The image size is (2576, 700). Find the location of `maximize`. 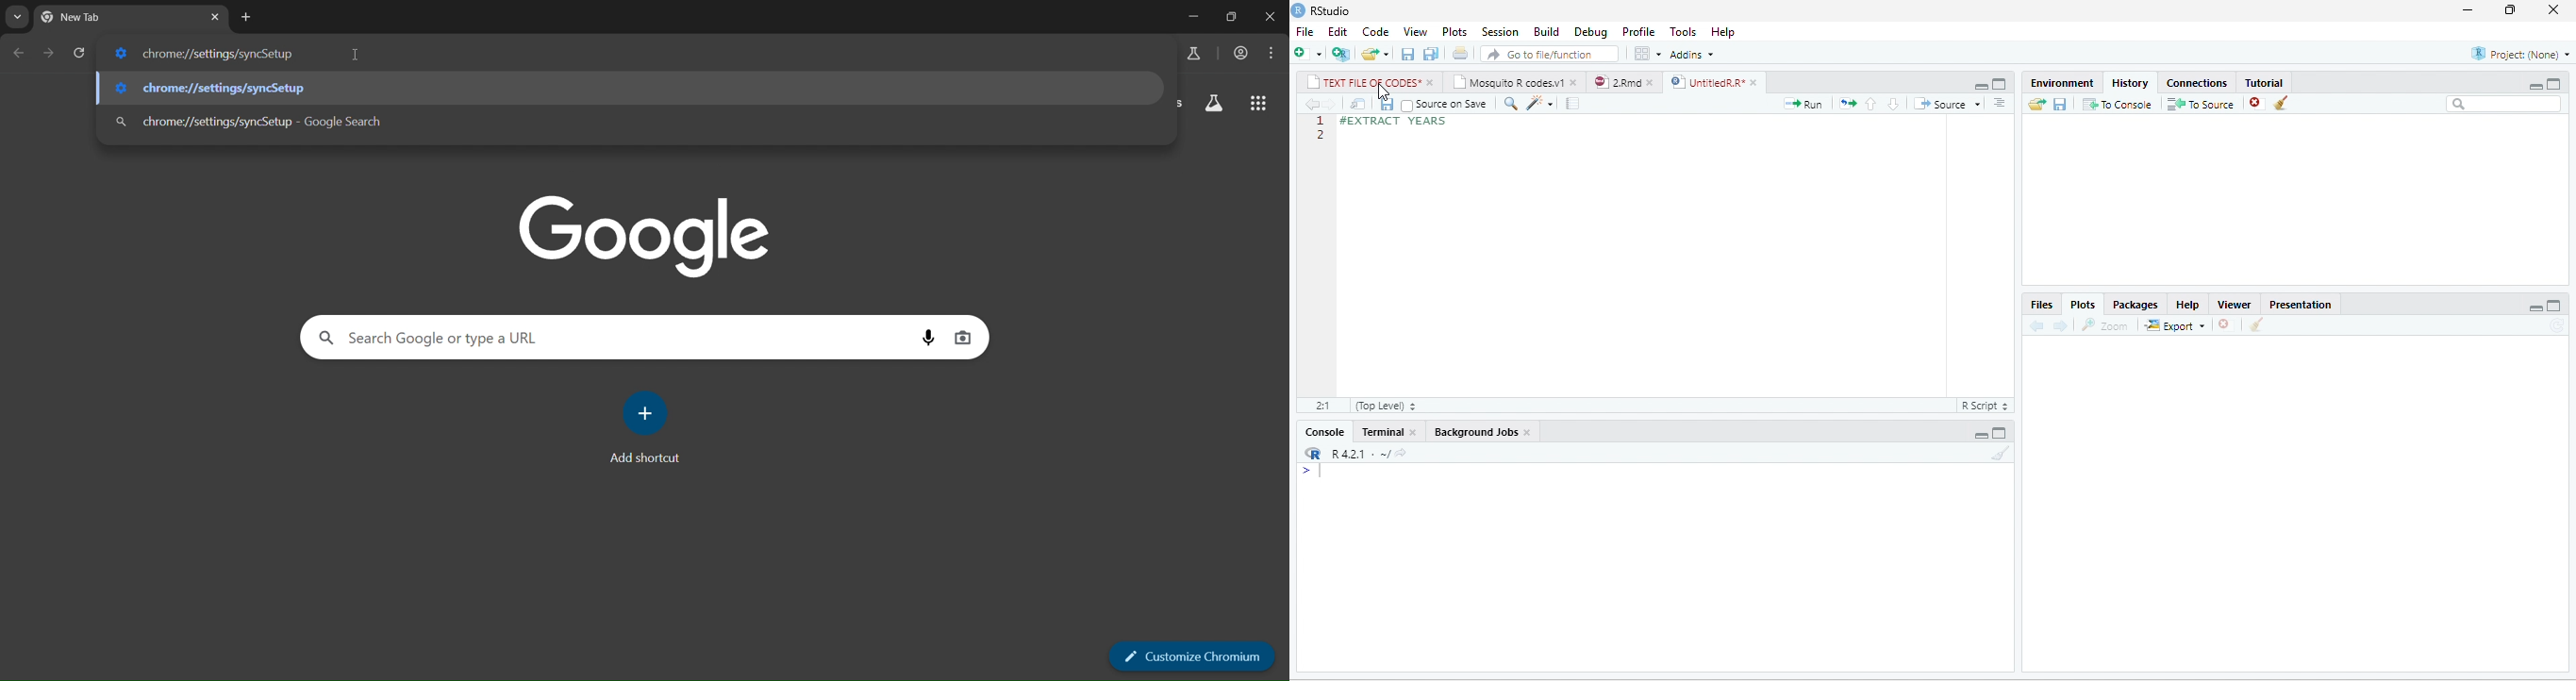

maximize is located at coordinates (2000, 84).